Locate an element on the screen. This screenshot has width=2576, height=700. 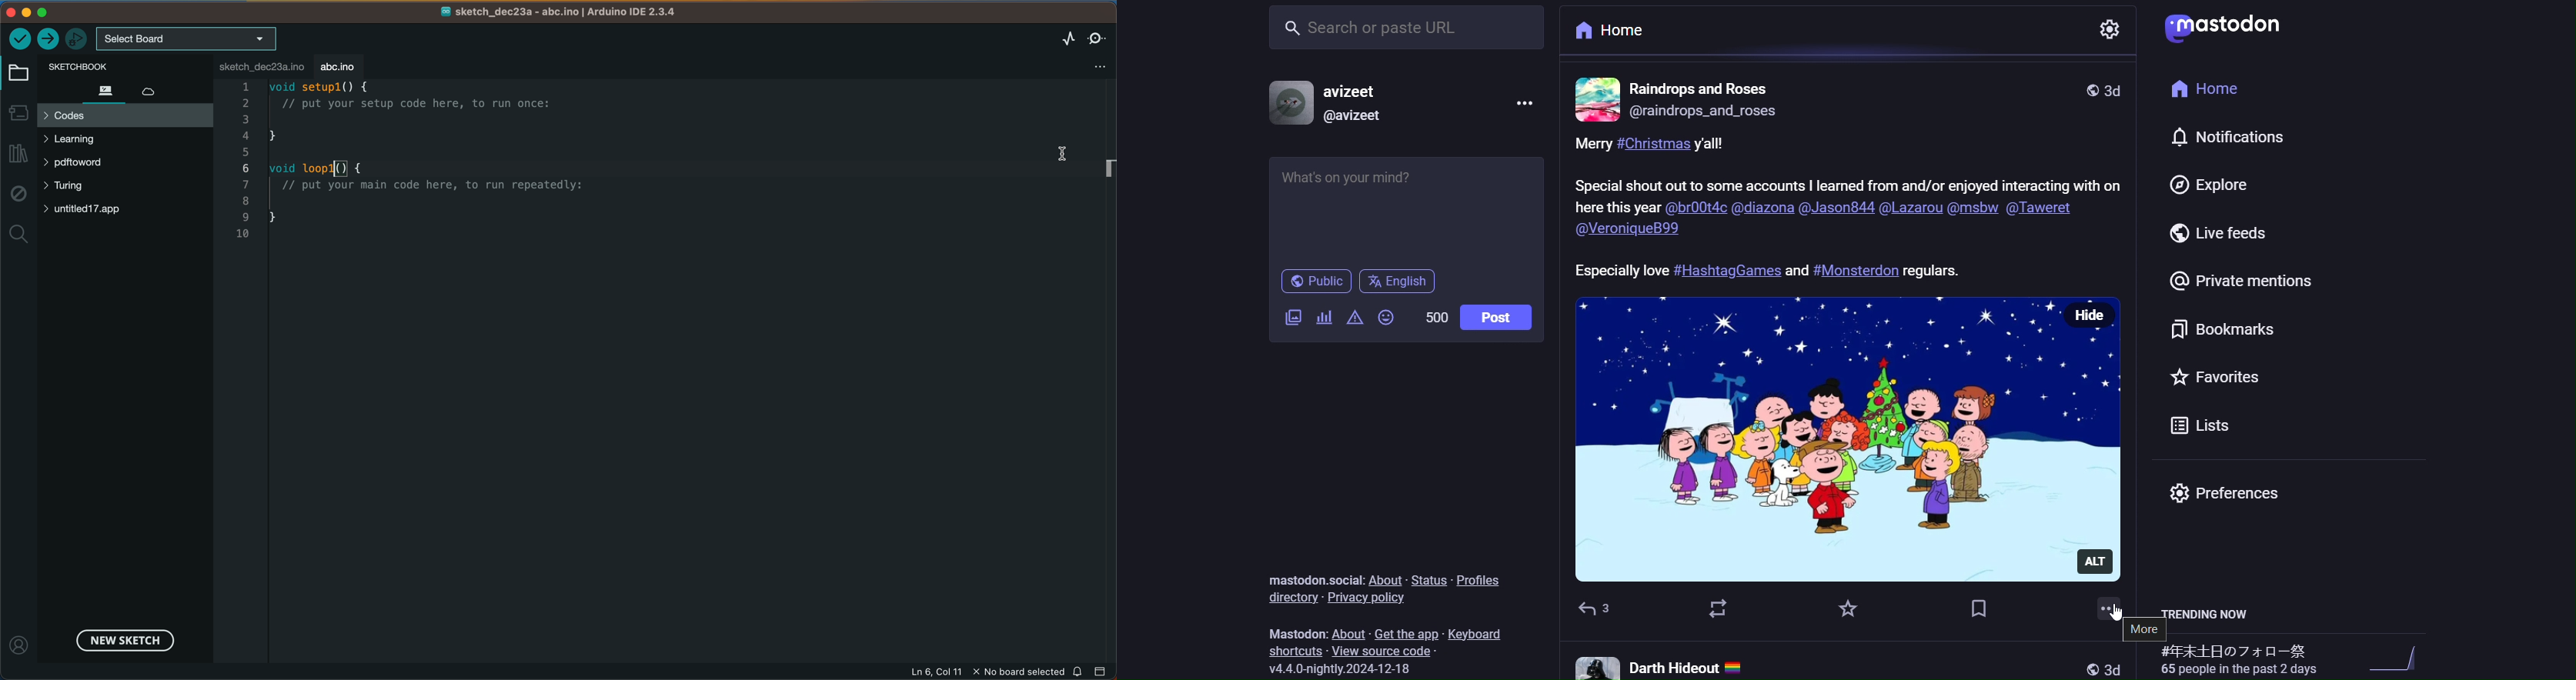
emoji is located at coordinates (1388, 317).